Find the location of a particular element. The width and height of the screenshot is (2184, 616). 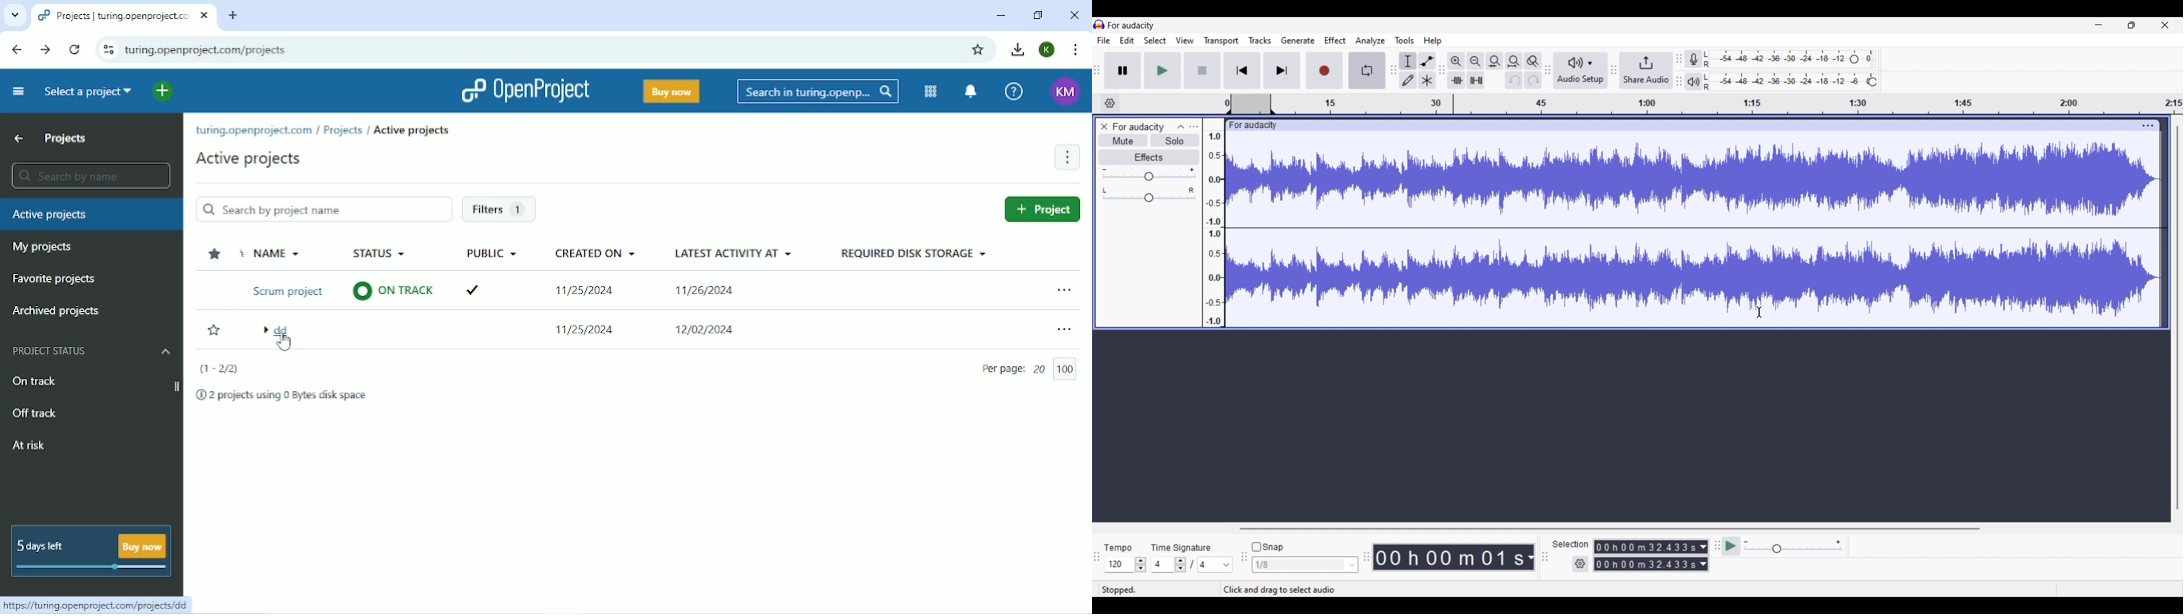

Generate menu is located at coordinates (1298, 40).